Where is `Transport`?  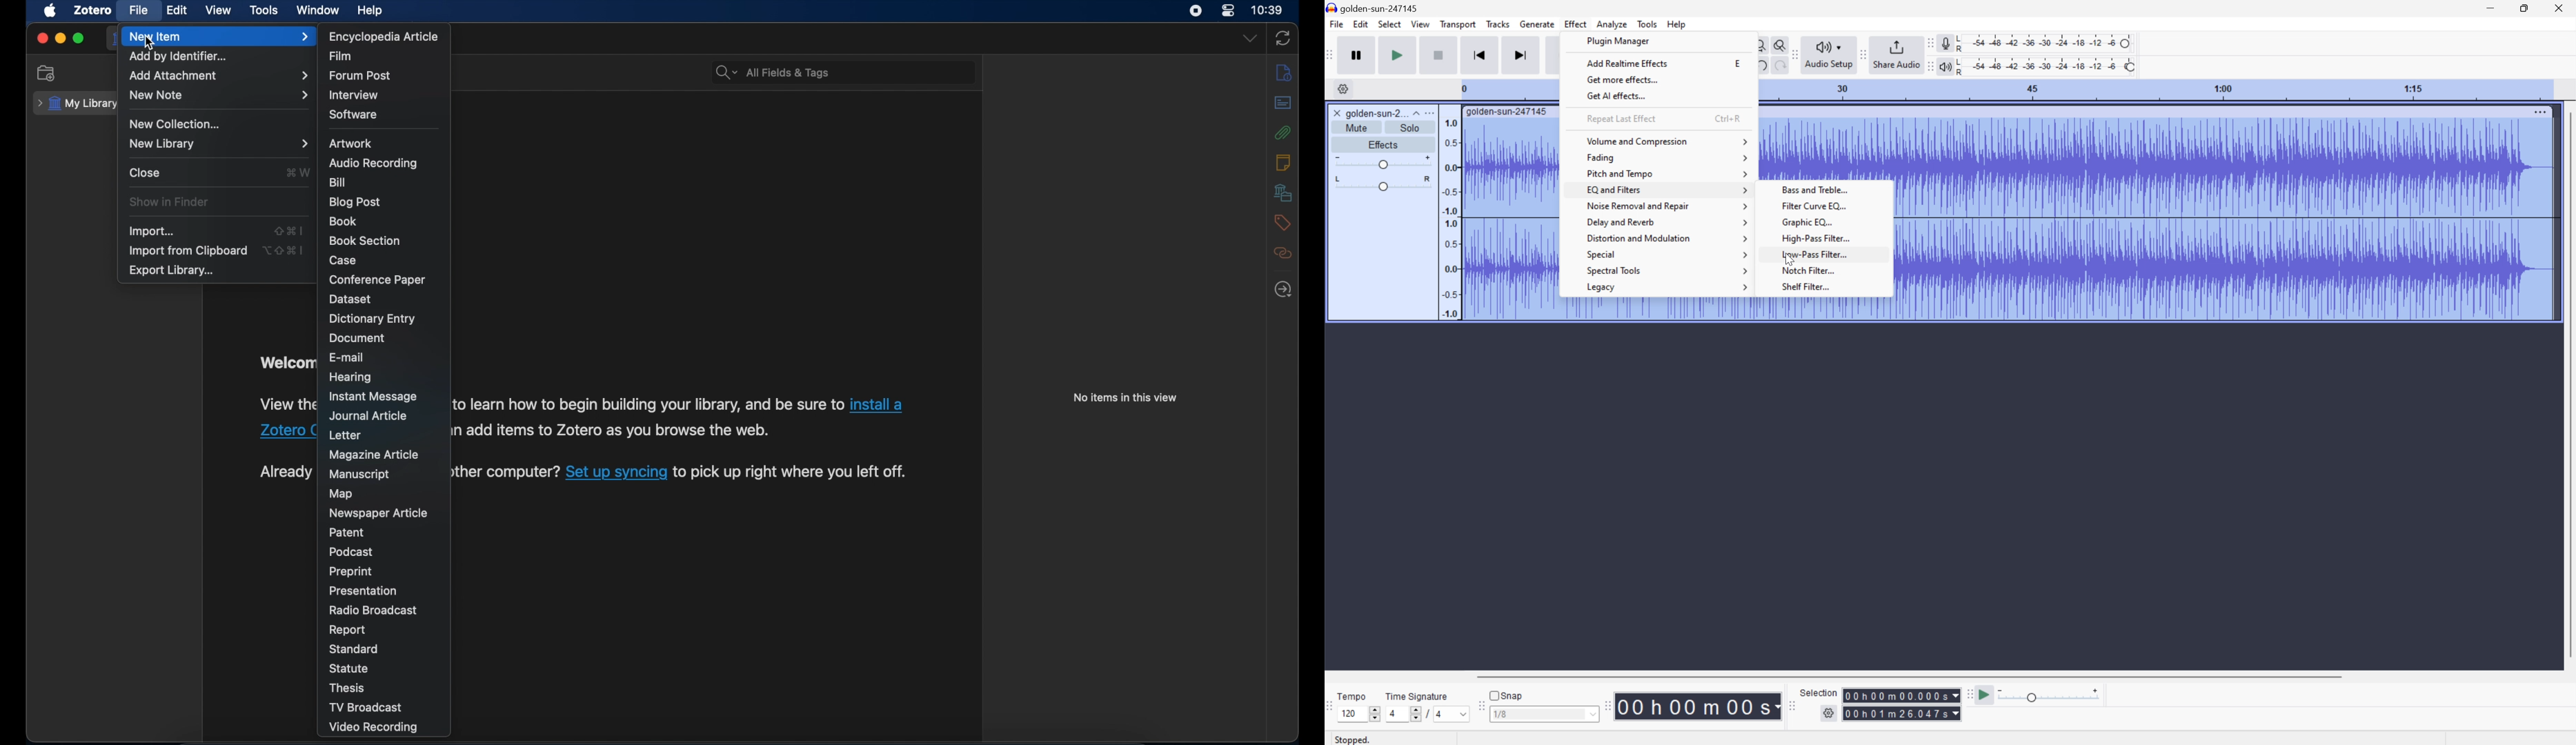
Transport is located at coordinates (1459, 24).